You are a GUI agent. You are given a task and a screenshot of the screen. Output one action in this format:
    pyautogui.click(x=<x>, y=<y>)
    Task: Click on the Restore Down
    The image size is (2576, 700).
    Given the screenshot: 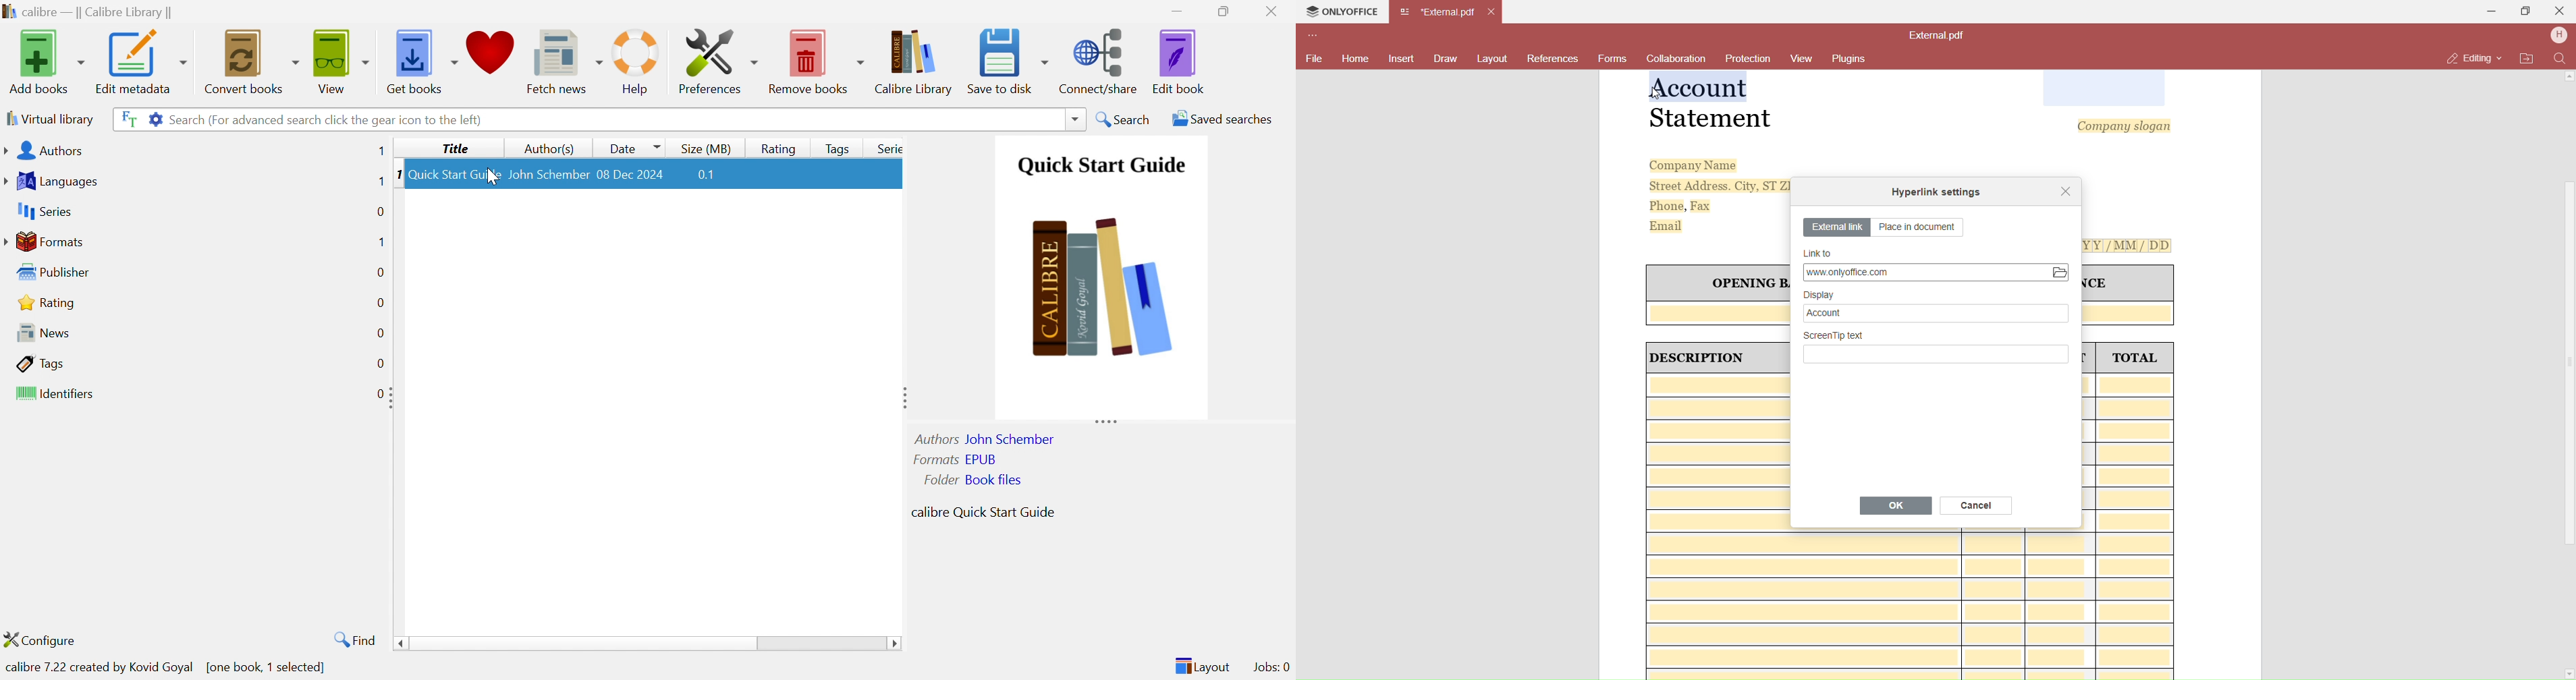 What is the action you would take?
    pyautogui.click(x=1225, y=10)
    